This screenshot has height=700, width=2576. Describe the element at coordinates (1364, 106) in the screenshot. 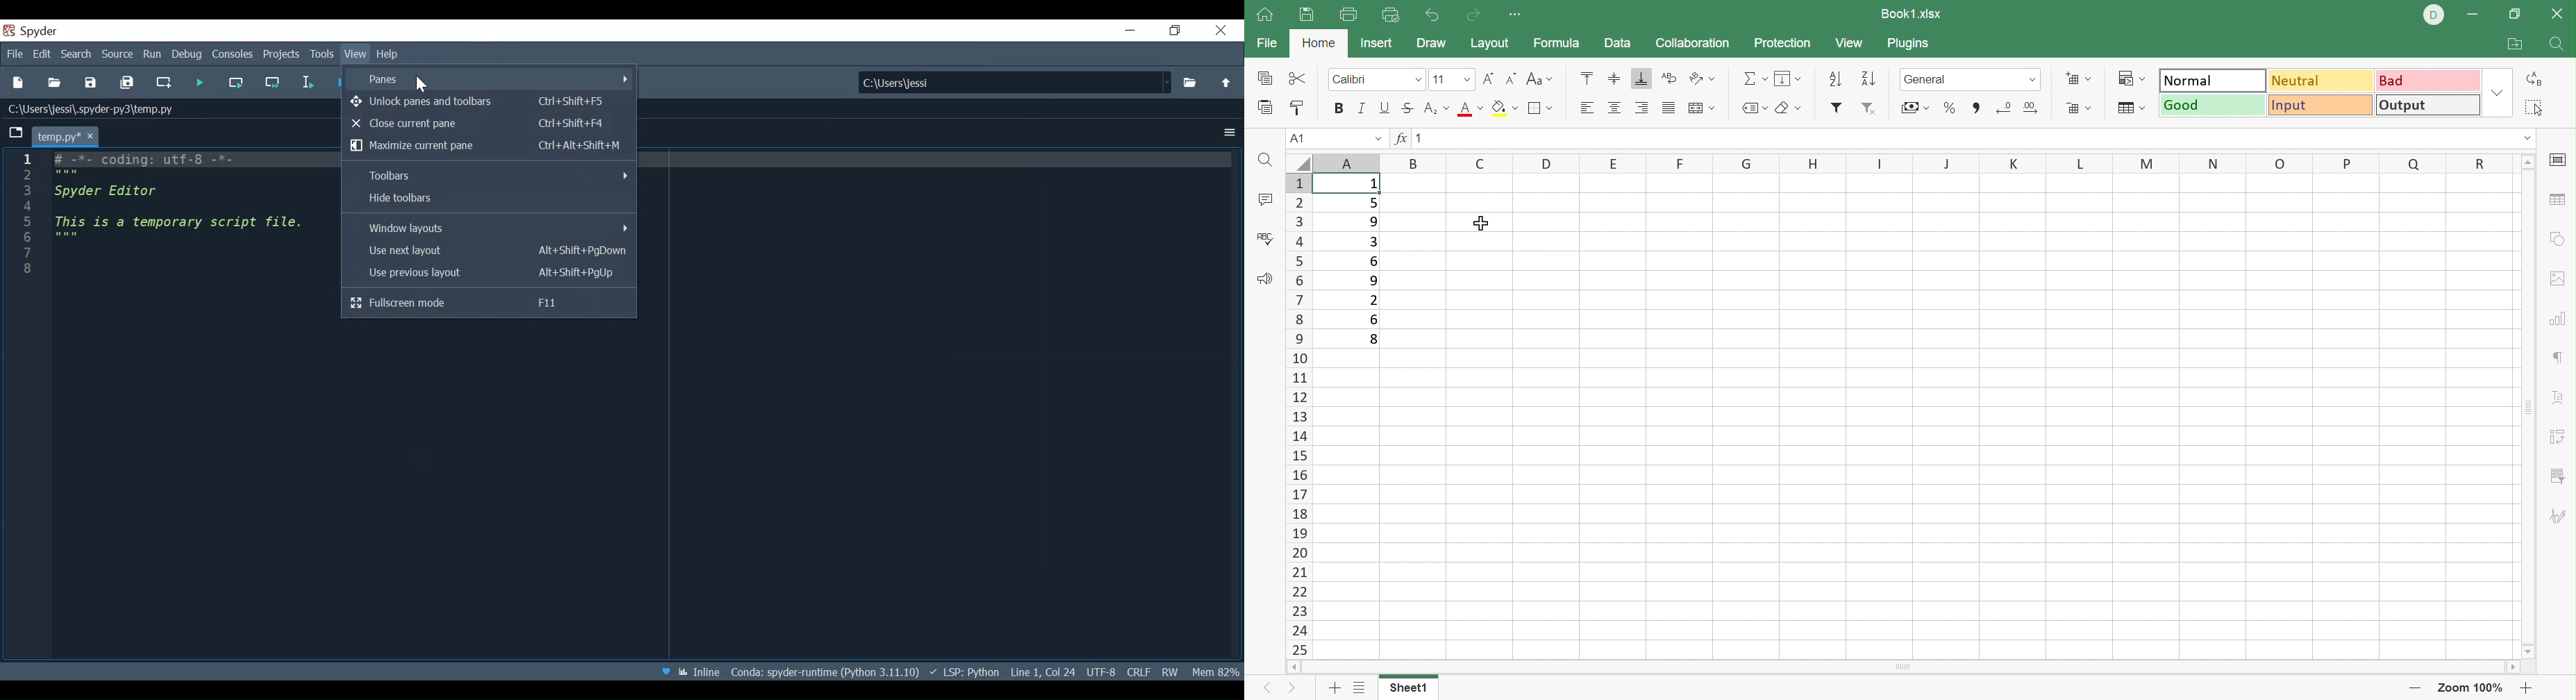

I see `Italic` at that location.